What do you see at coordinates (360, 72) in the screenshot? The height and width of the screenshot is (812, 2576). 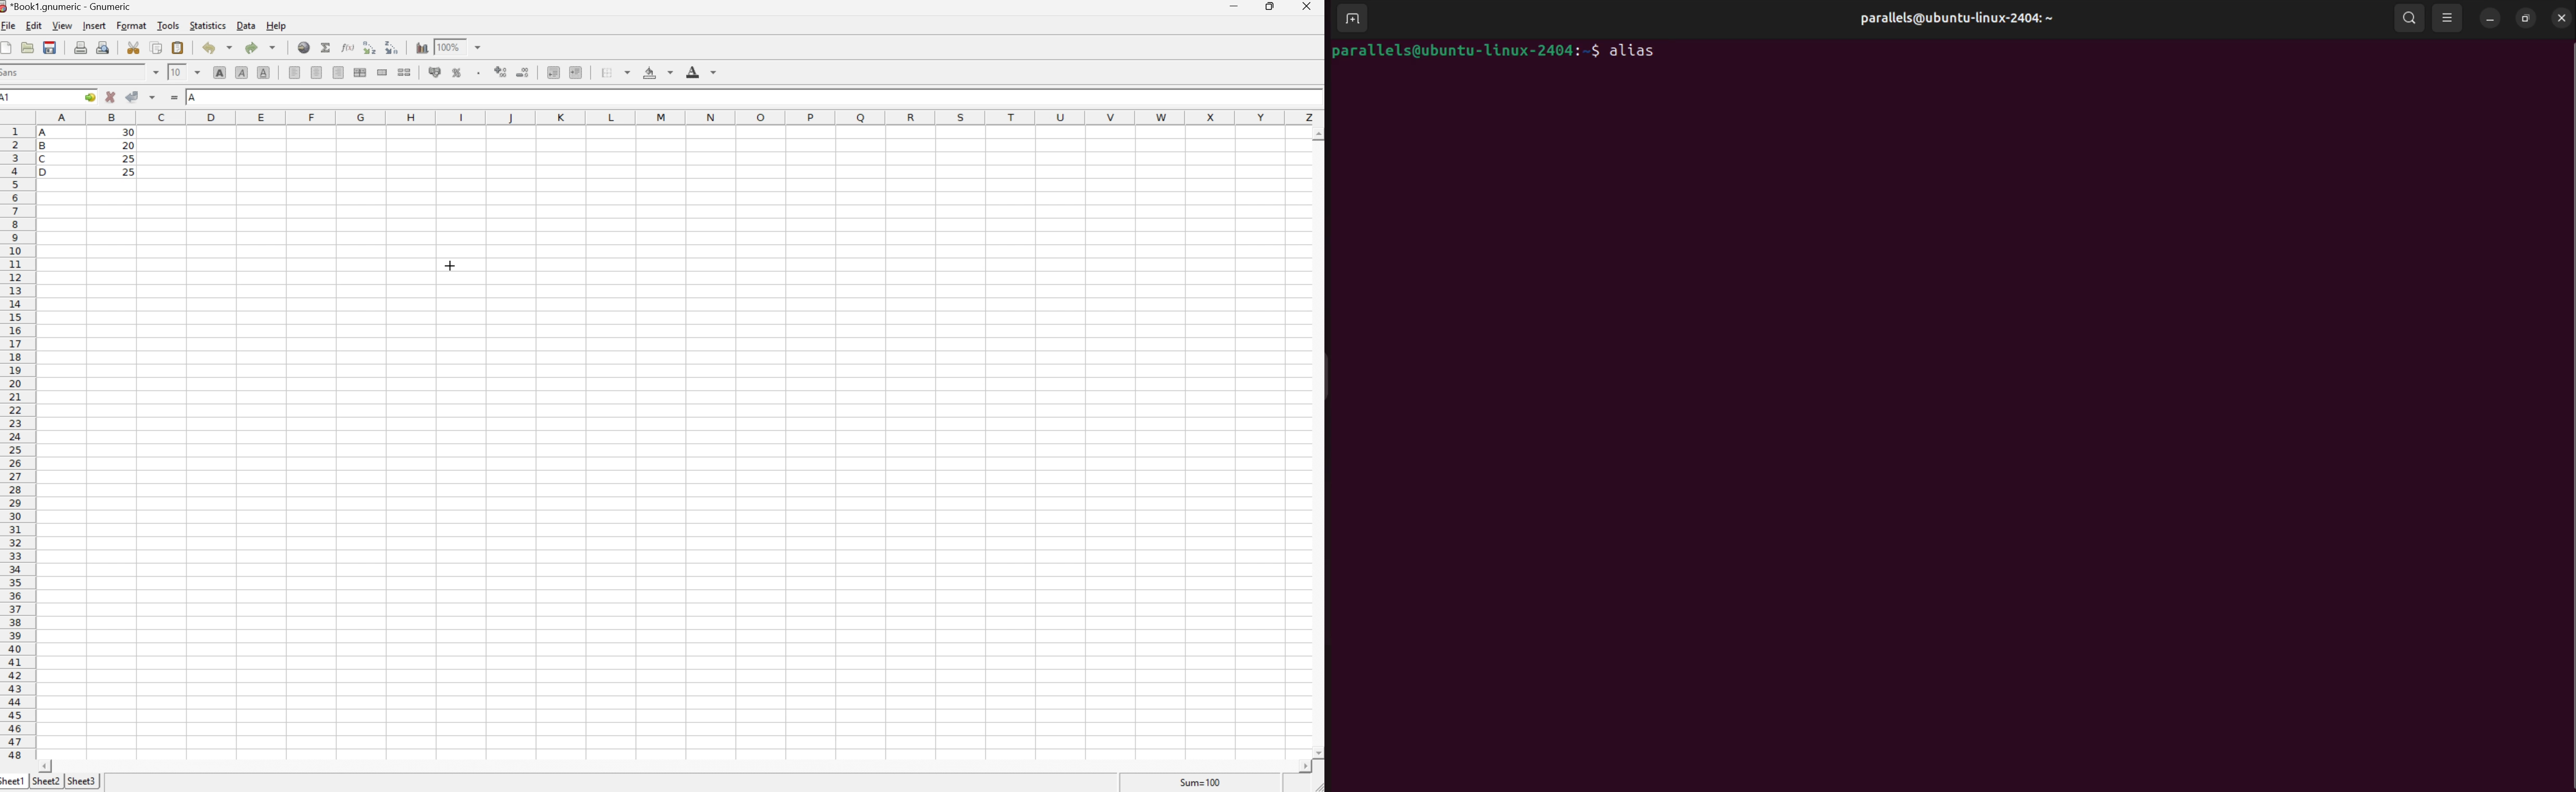 I see `Merge horizontally across the selection` at bounding box center [360, 72].